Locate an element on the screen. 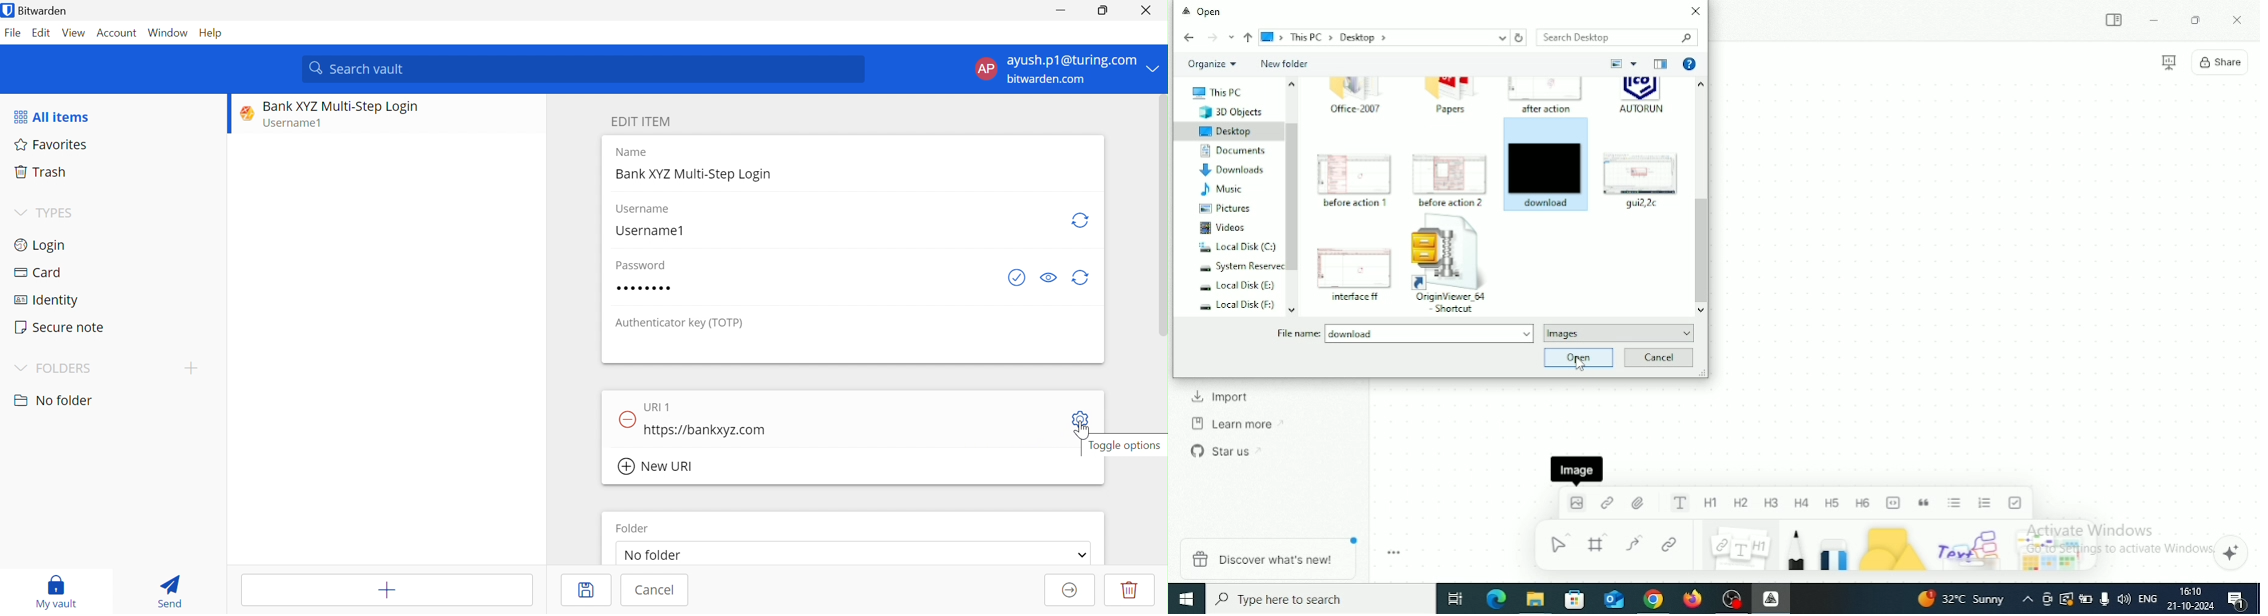  Microsoft store is located at coordinates (1575, 599).